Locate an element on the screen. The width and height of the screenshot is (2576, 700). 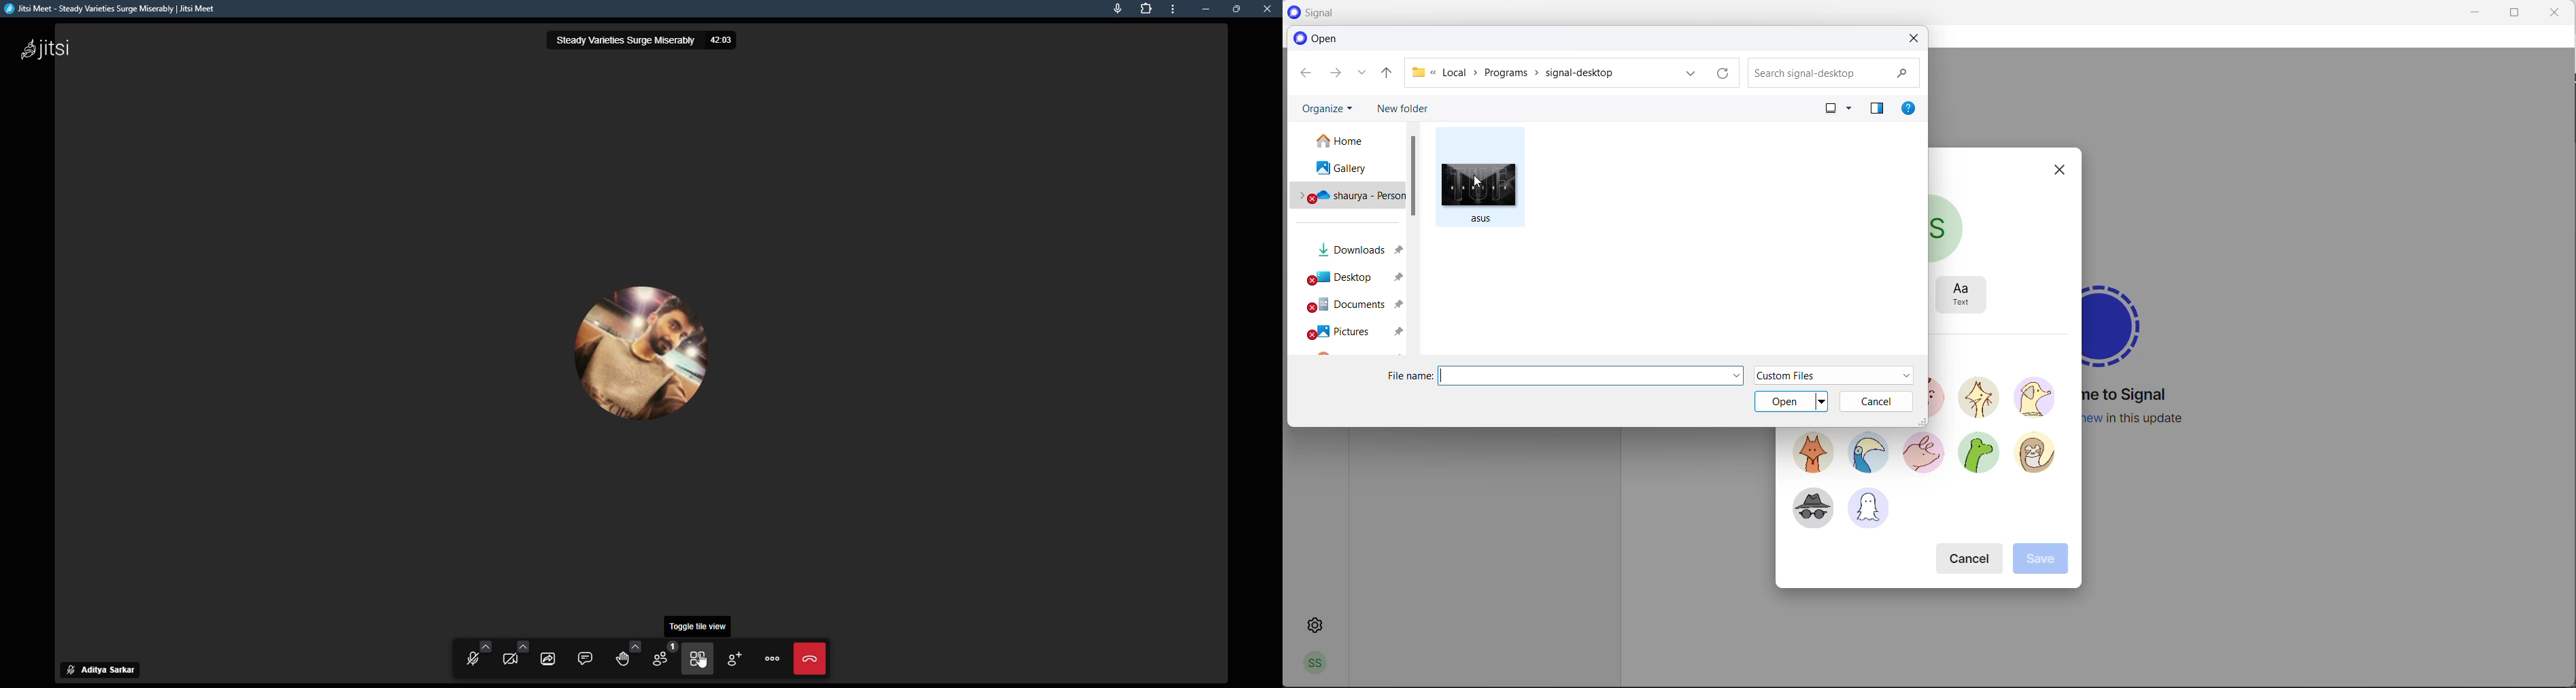
avatar is located at coordinates (1978, 456).